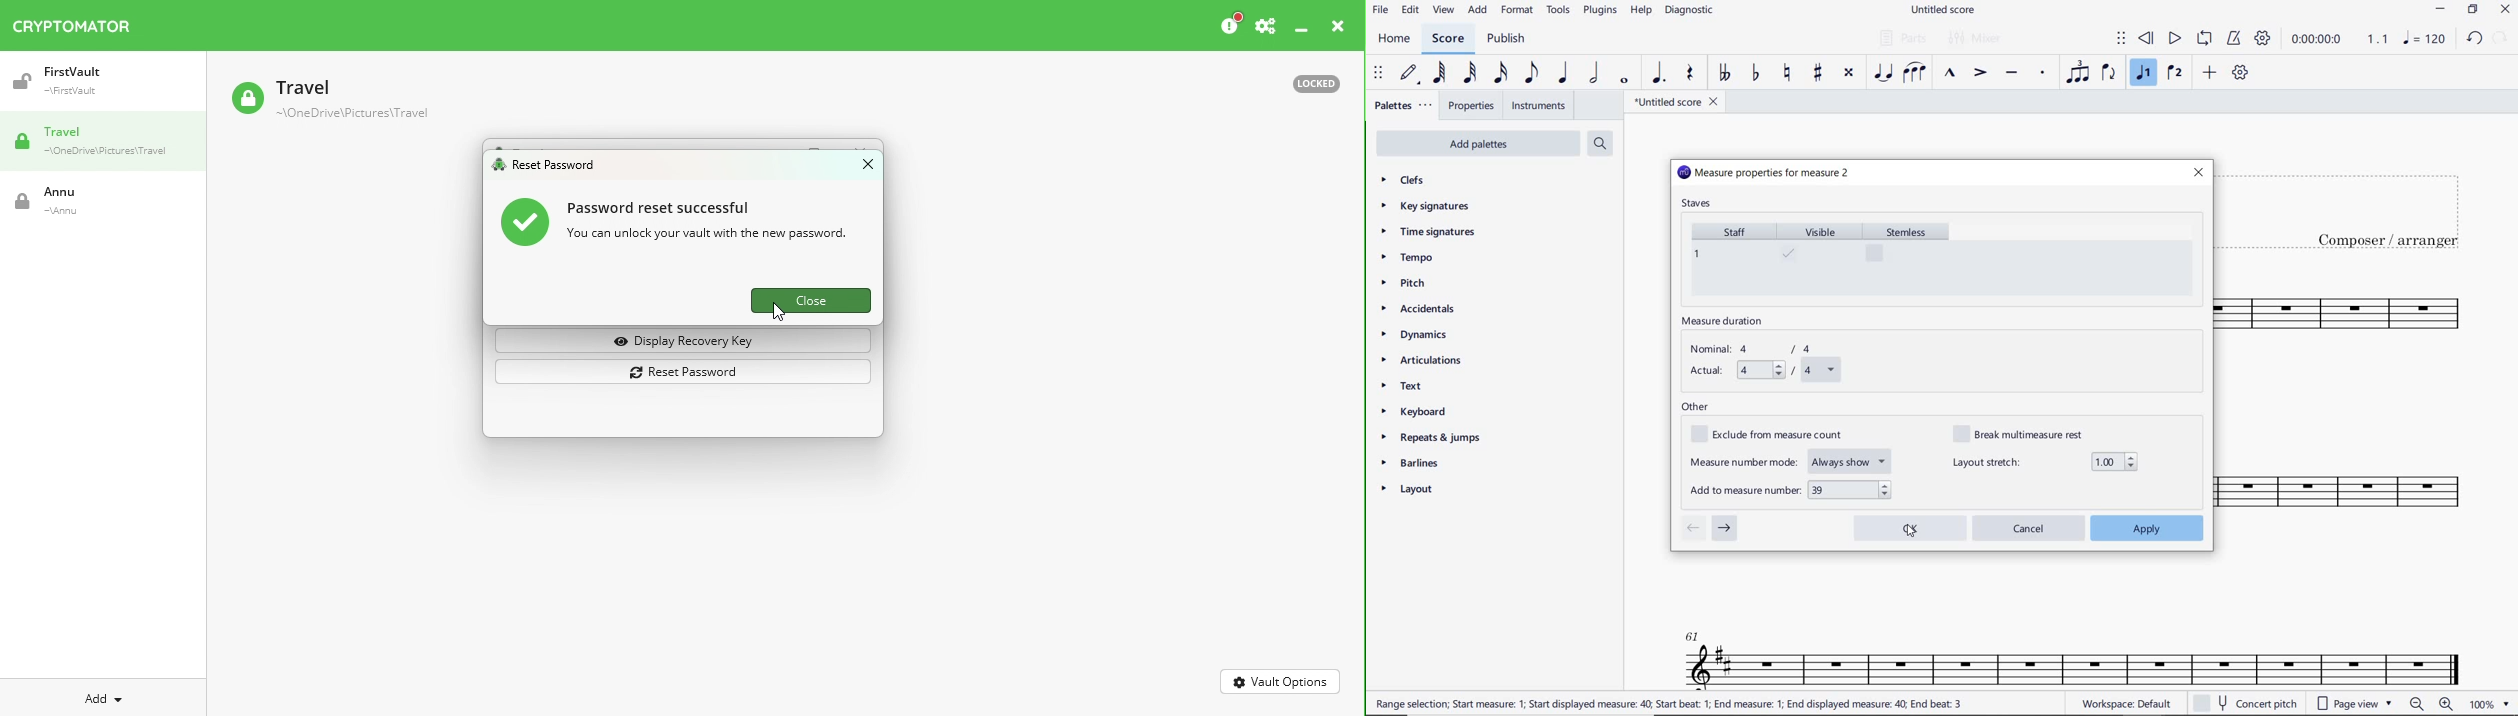 The image size is (2520, 728). Describe the element at coordinates (1424, 309) in the screenshot. I see `ACCIDENTALS` at that location.